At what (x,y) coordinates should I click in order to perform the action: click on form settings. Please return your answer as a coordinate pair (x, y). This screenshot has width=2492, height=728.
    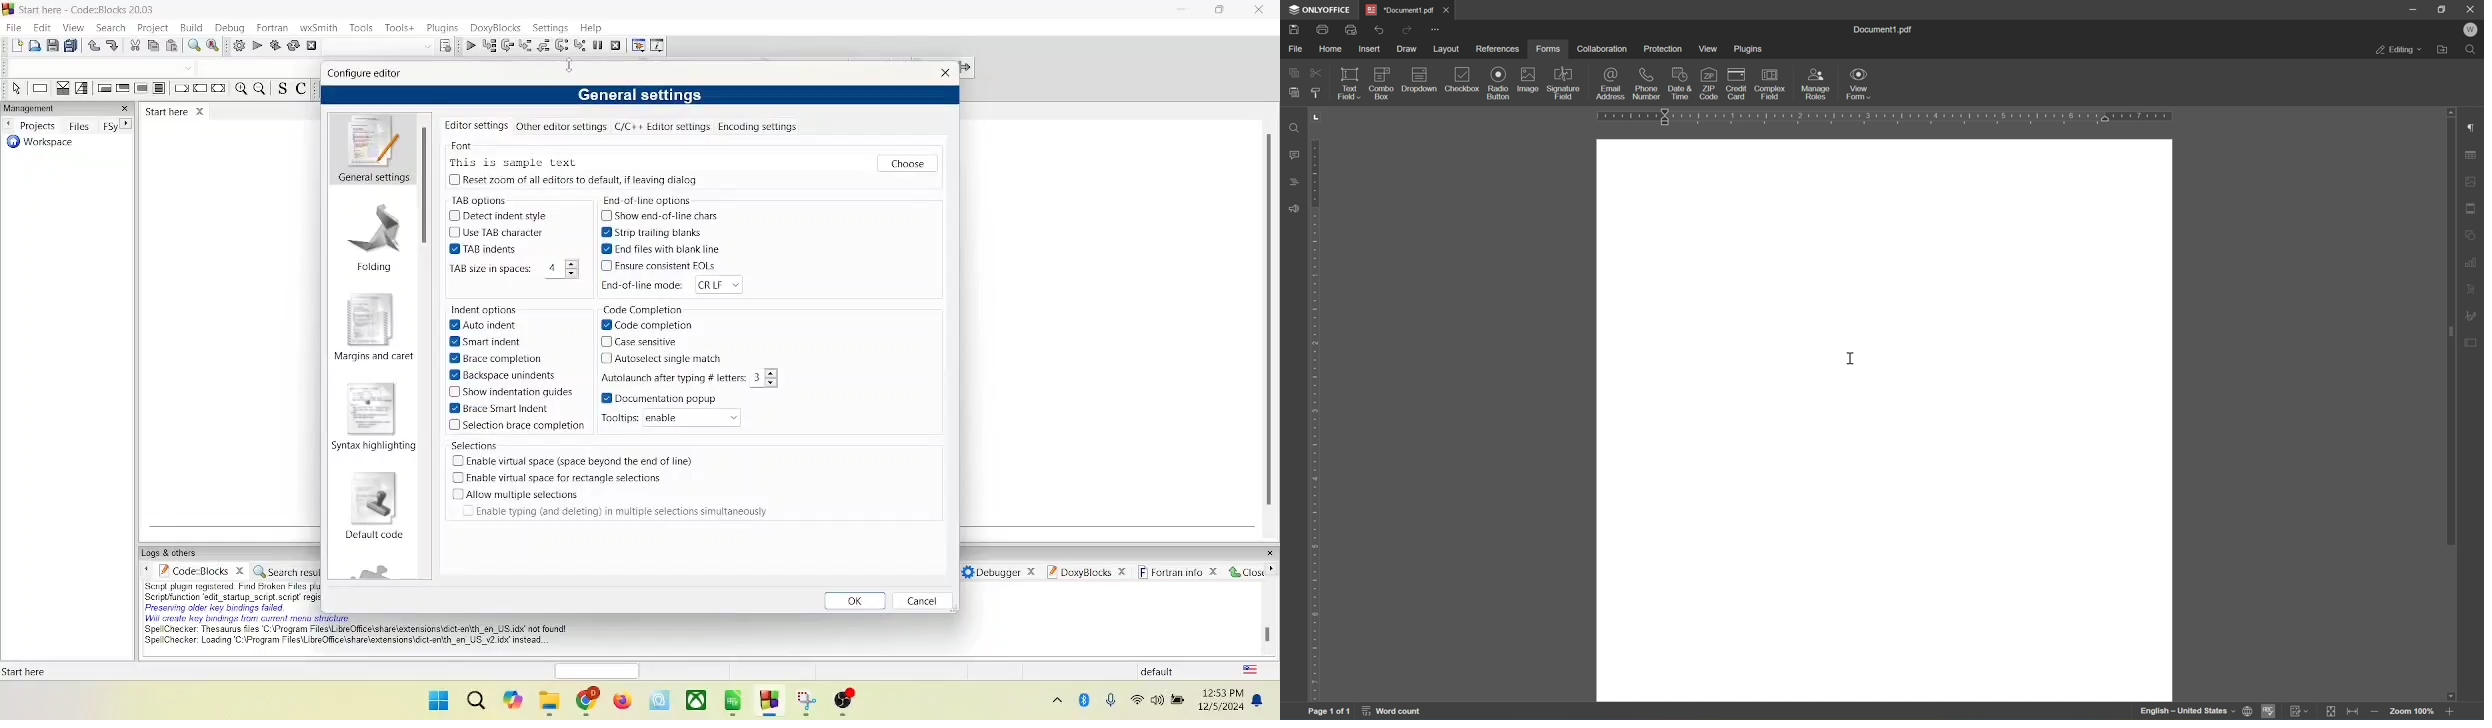
    Looking at the image, I should click on (2474, 342).